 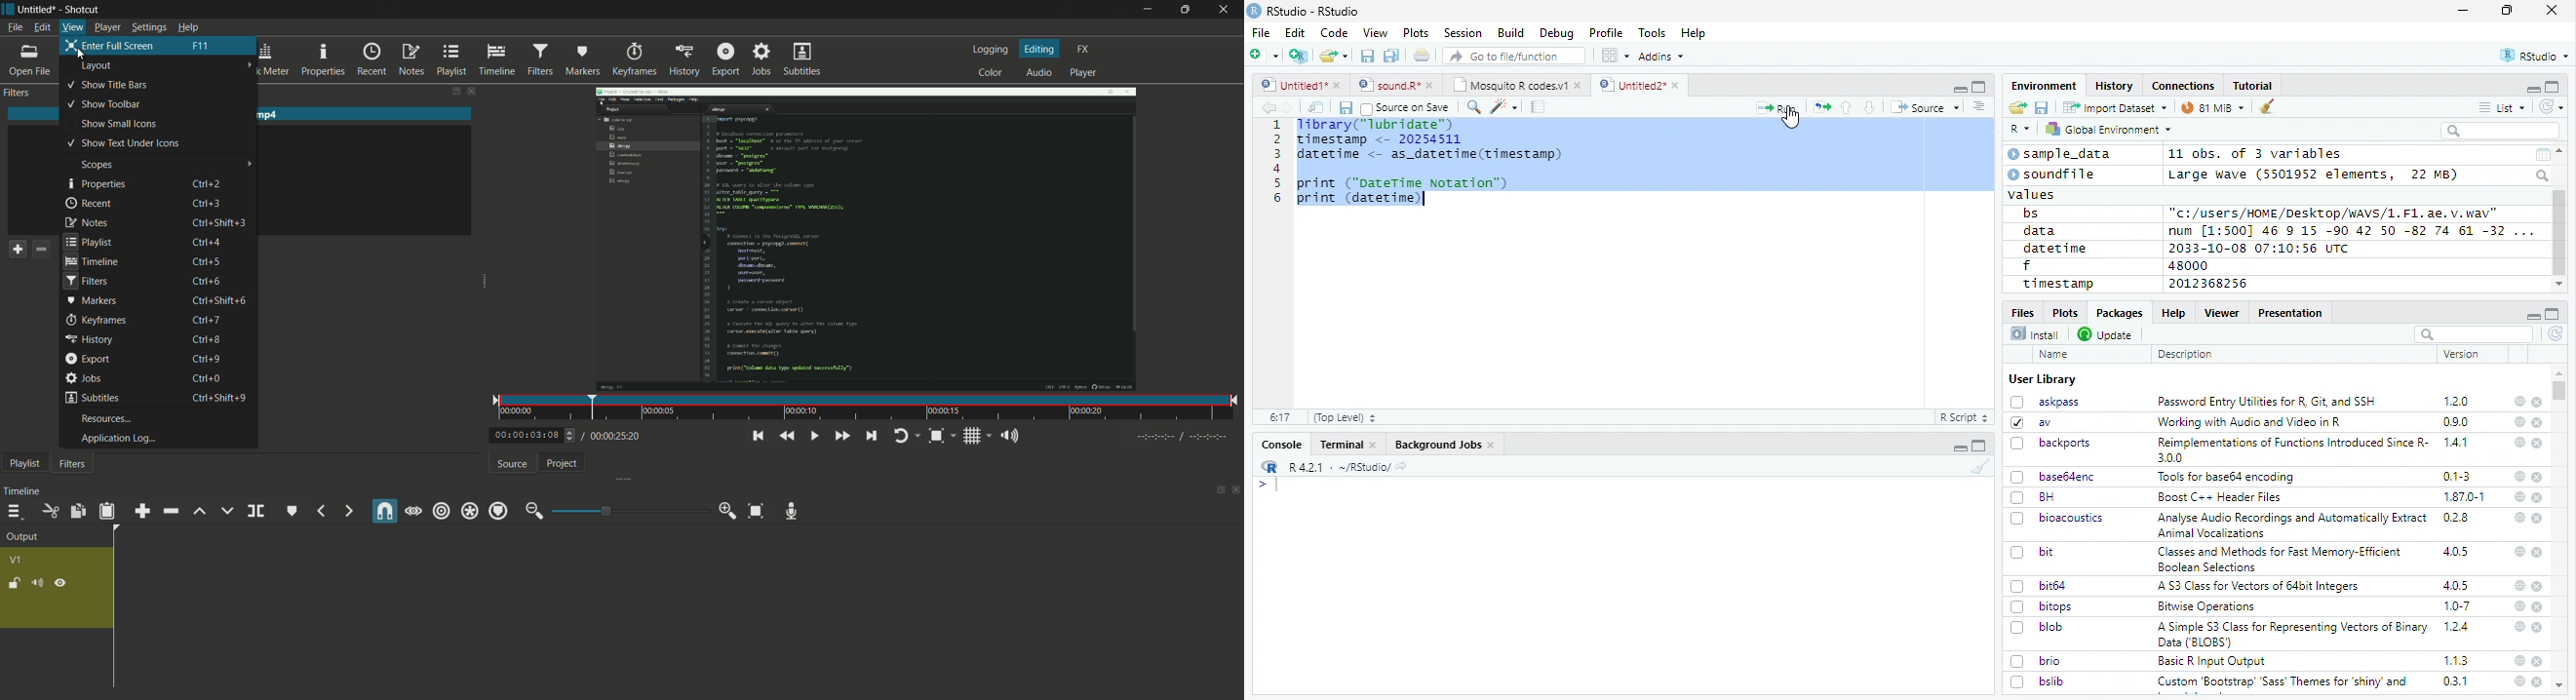 I want to click on app icon, so click(x=8, y=8).